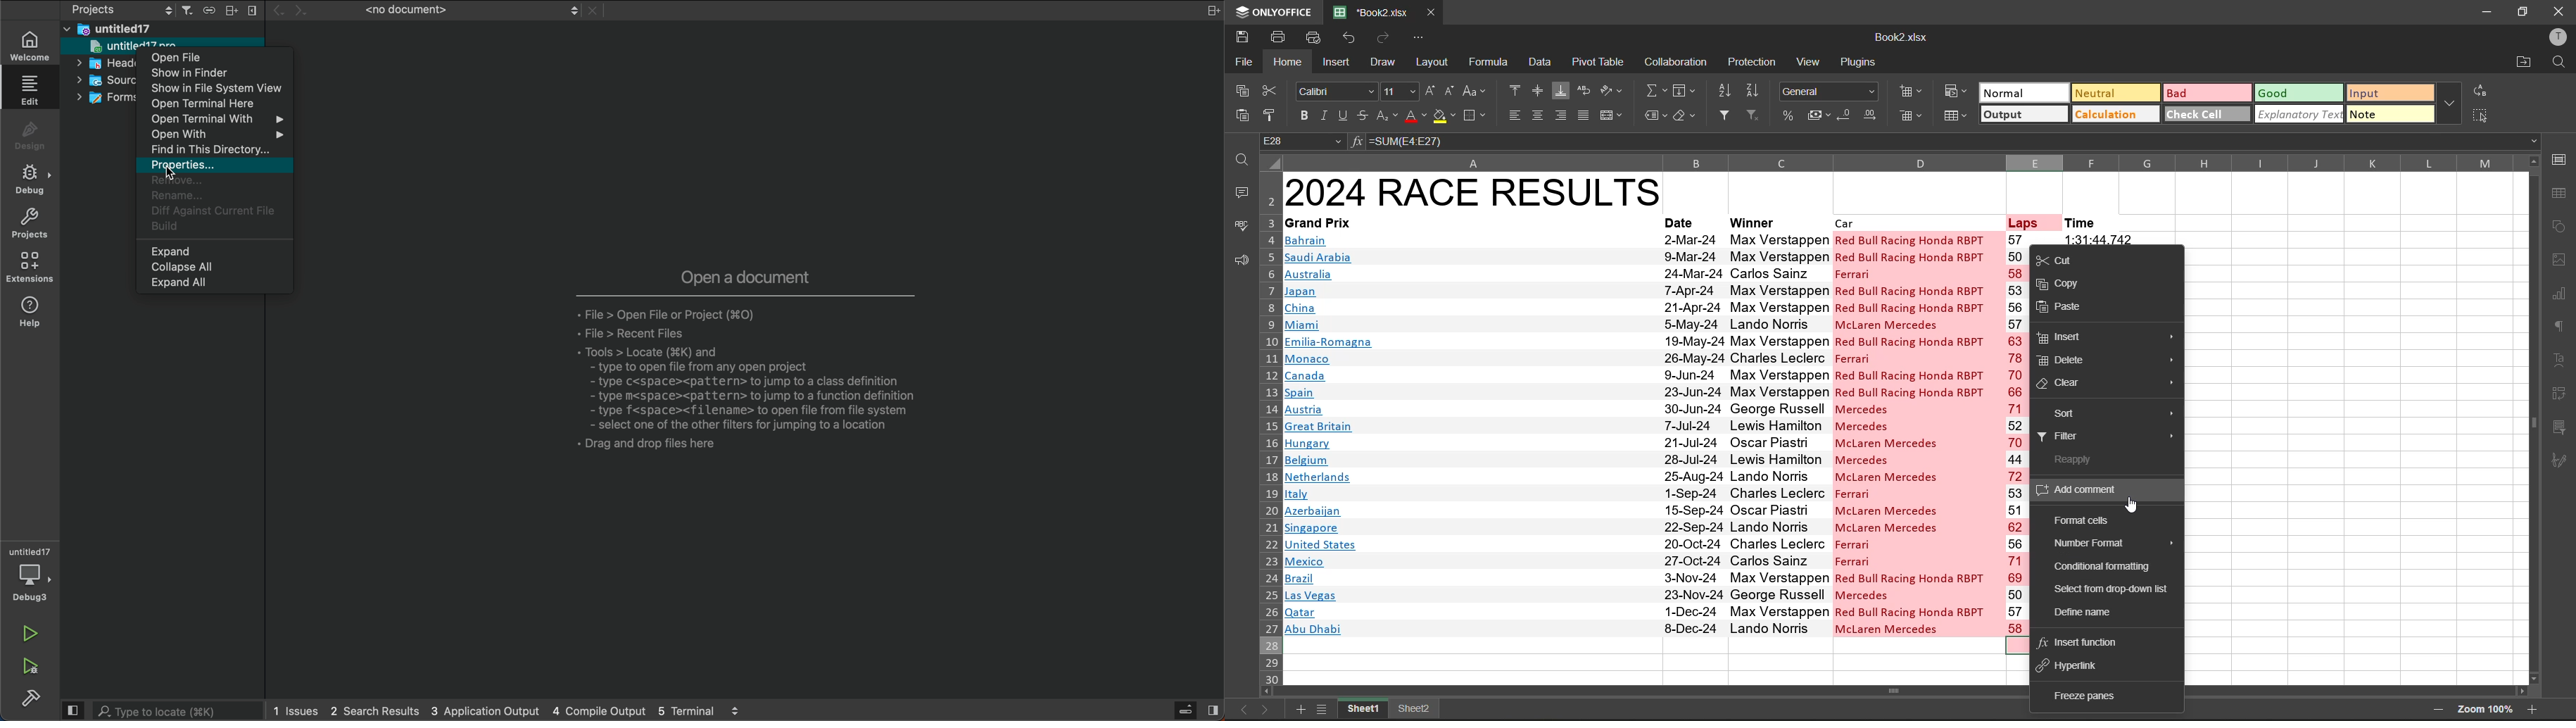 The width and height of the screenshot is (2576, 728). I want to click on neutral, so click(2112, 94).